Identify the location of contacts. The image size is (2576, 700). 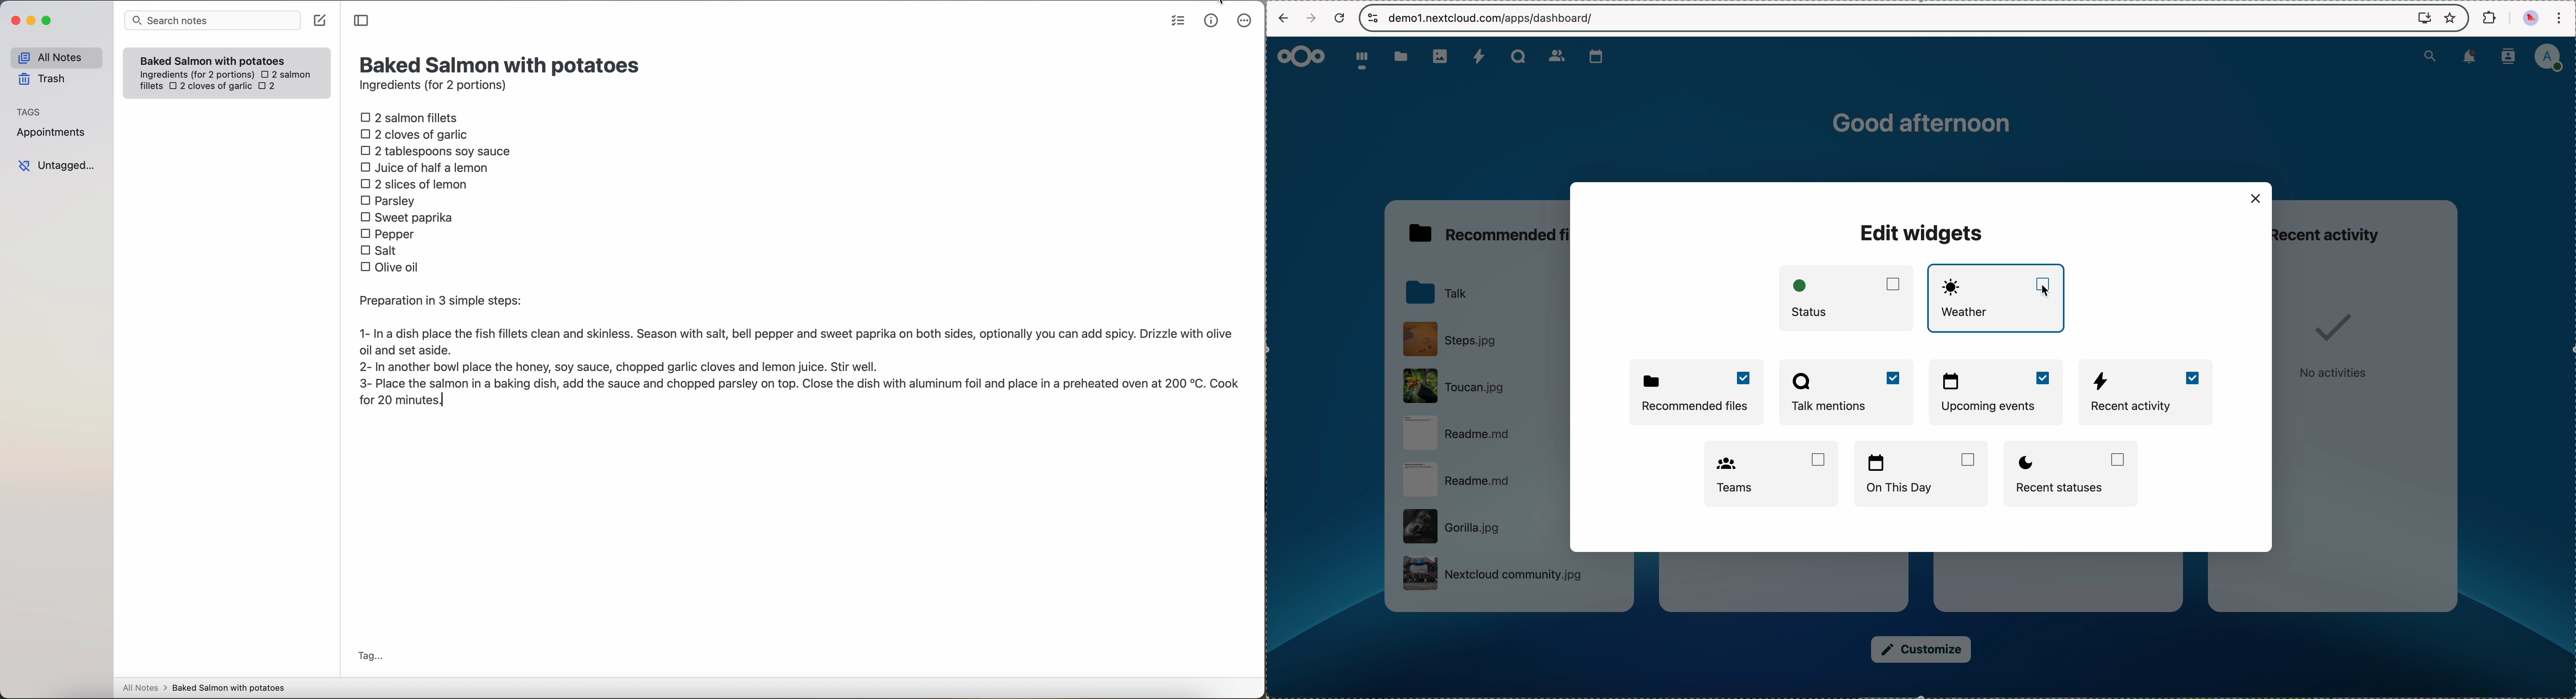
(2509, 57).